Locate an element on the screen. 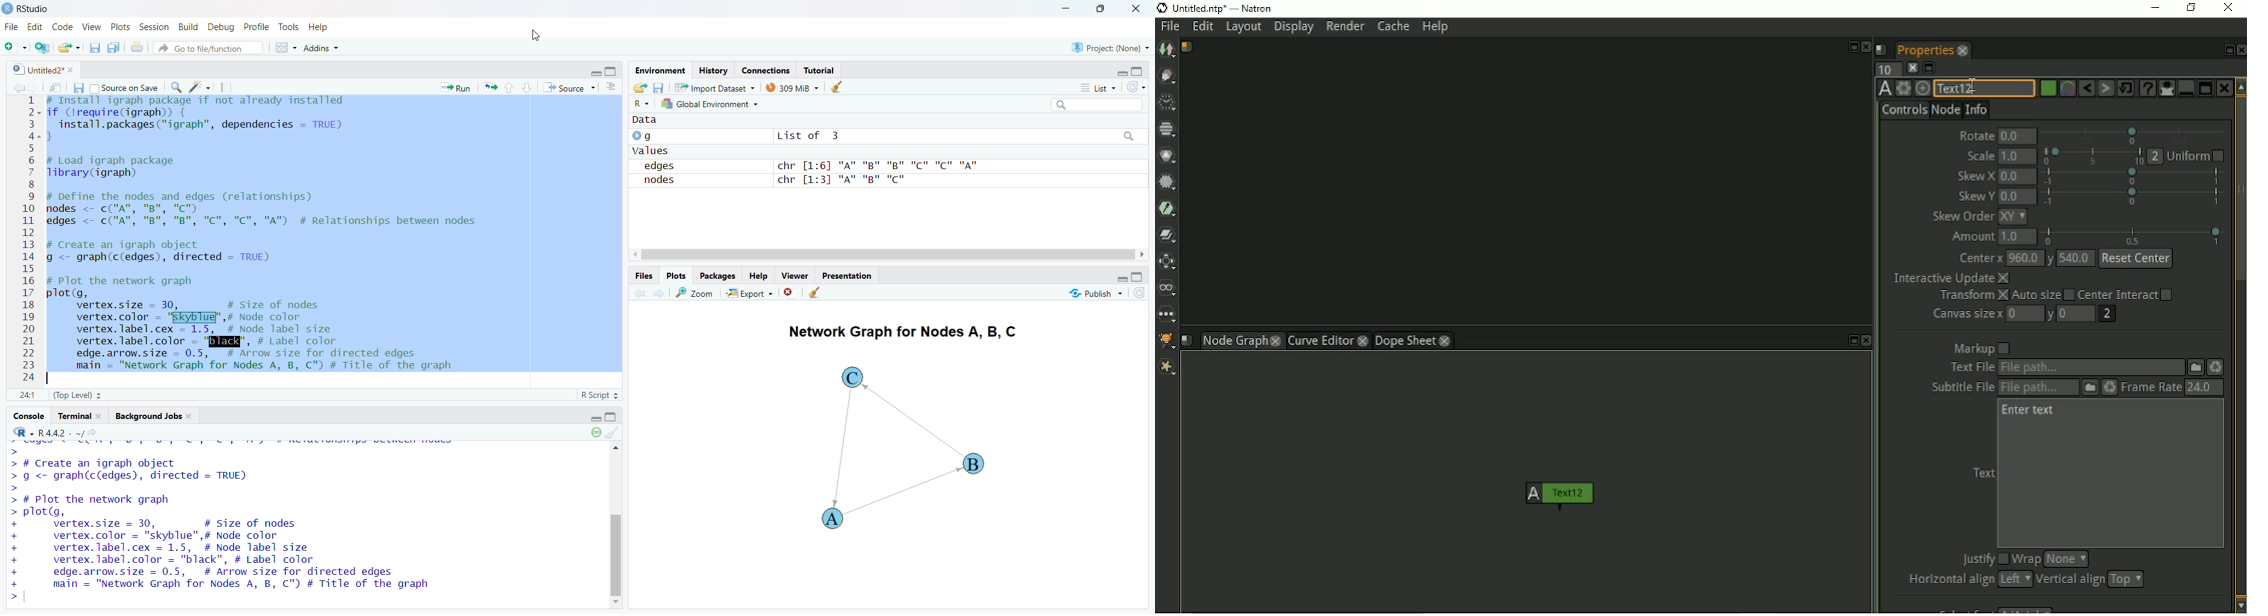  maximise is located at coordinates (1140, 276).